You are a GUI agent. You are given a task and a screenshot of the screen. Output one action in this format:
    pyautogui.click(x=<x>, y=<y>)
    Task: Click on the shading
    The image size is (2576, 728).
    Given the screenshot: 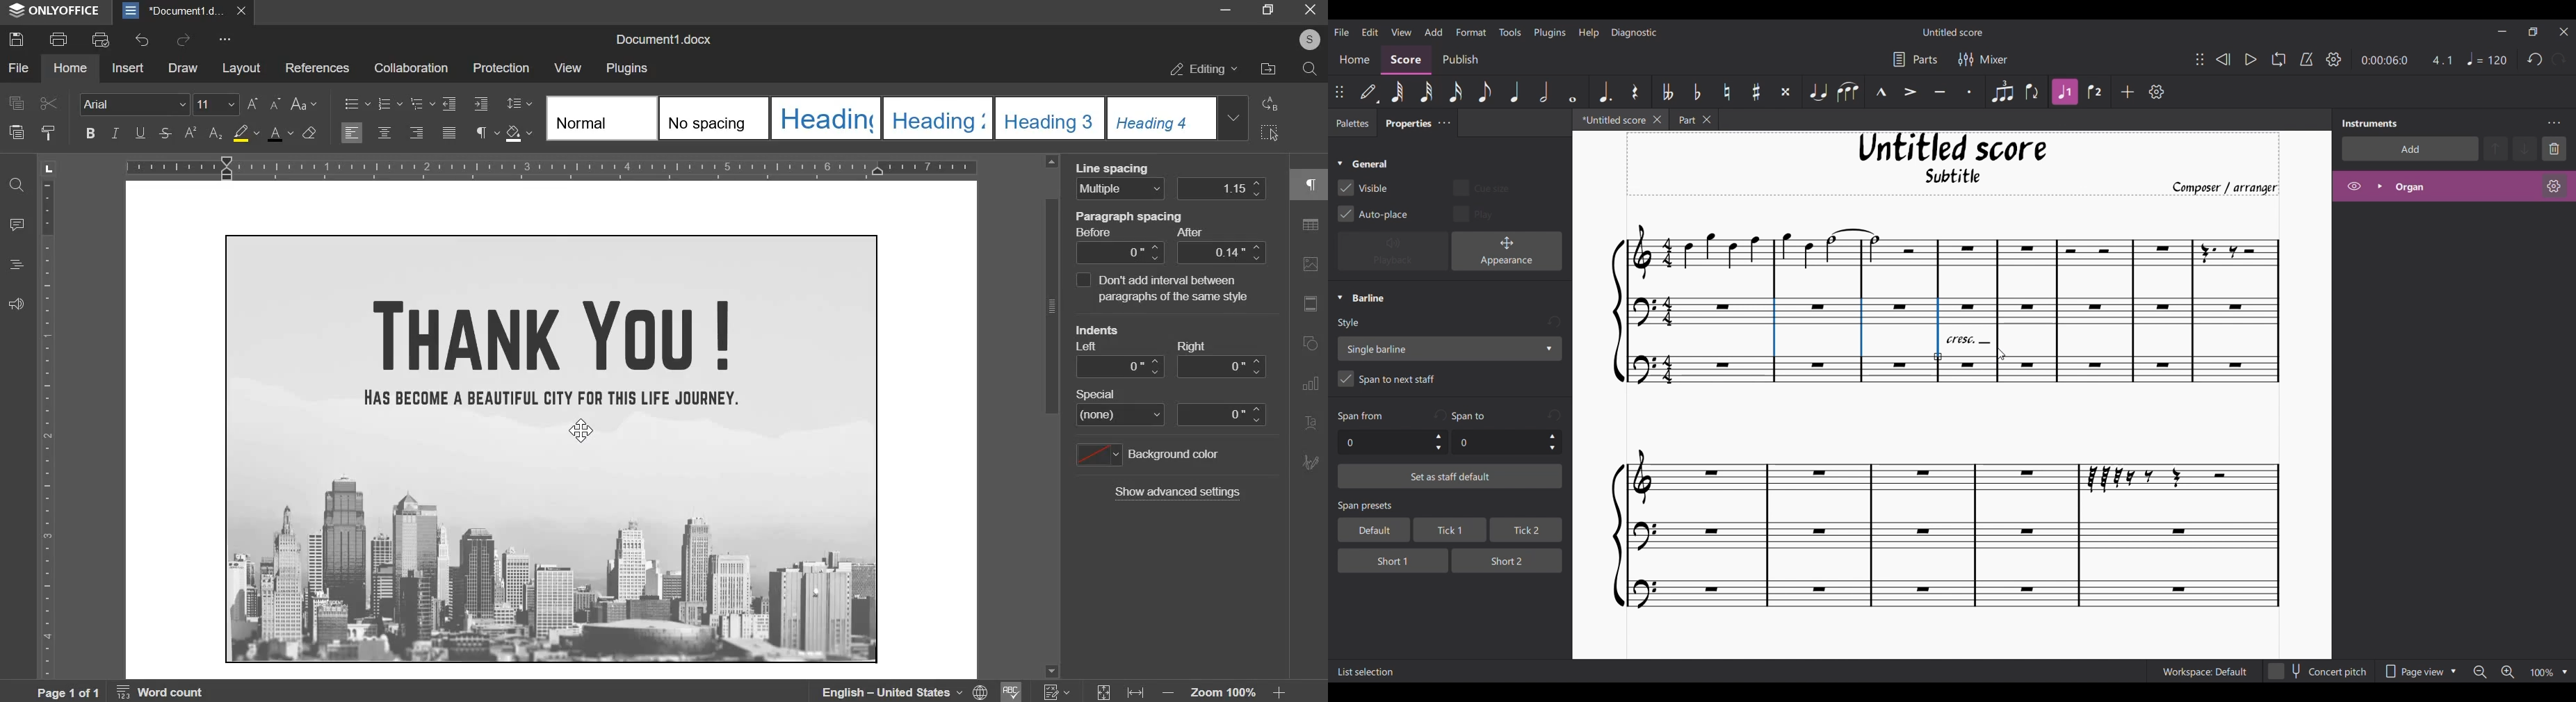 What is the action you would take?
    pyautogui.click(x=519, y=133)
    